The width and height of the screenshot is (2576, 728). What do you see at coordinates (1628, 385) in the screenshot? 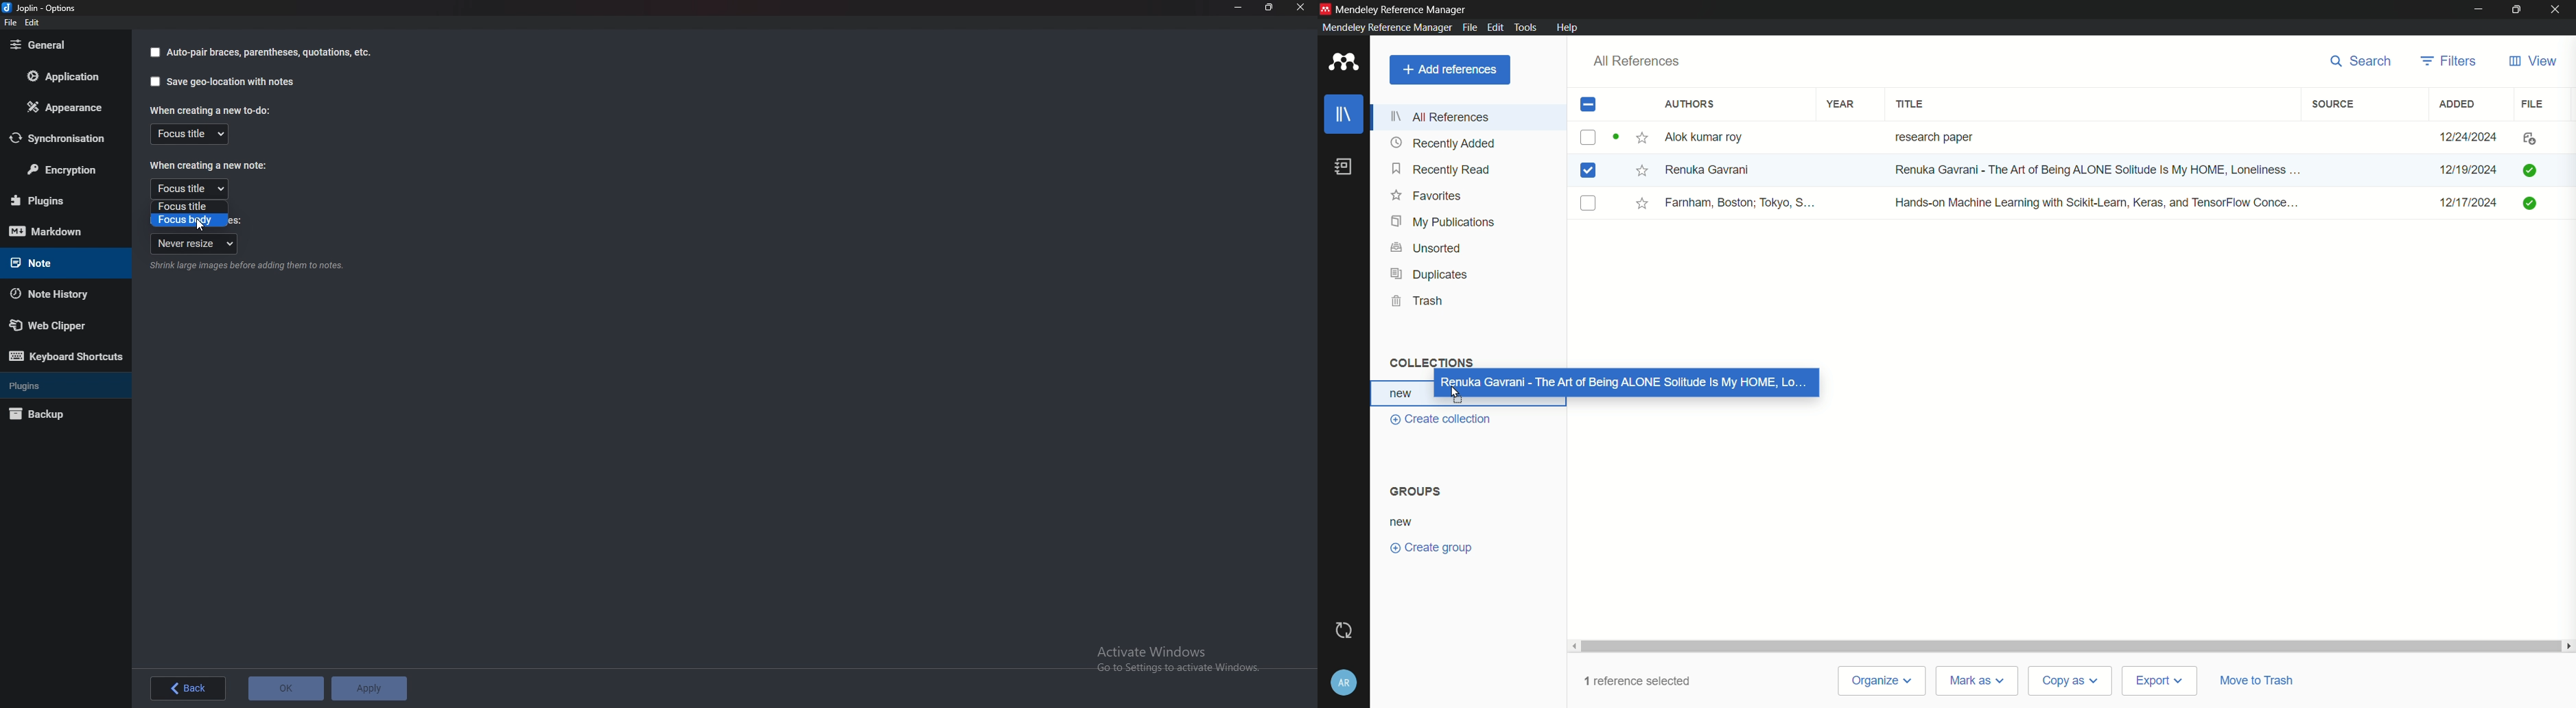
I see `Renuka Gavrani - The Art of Being ALONE Solitude is My HOME, Lo...` at bounding box center [1628, 385].